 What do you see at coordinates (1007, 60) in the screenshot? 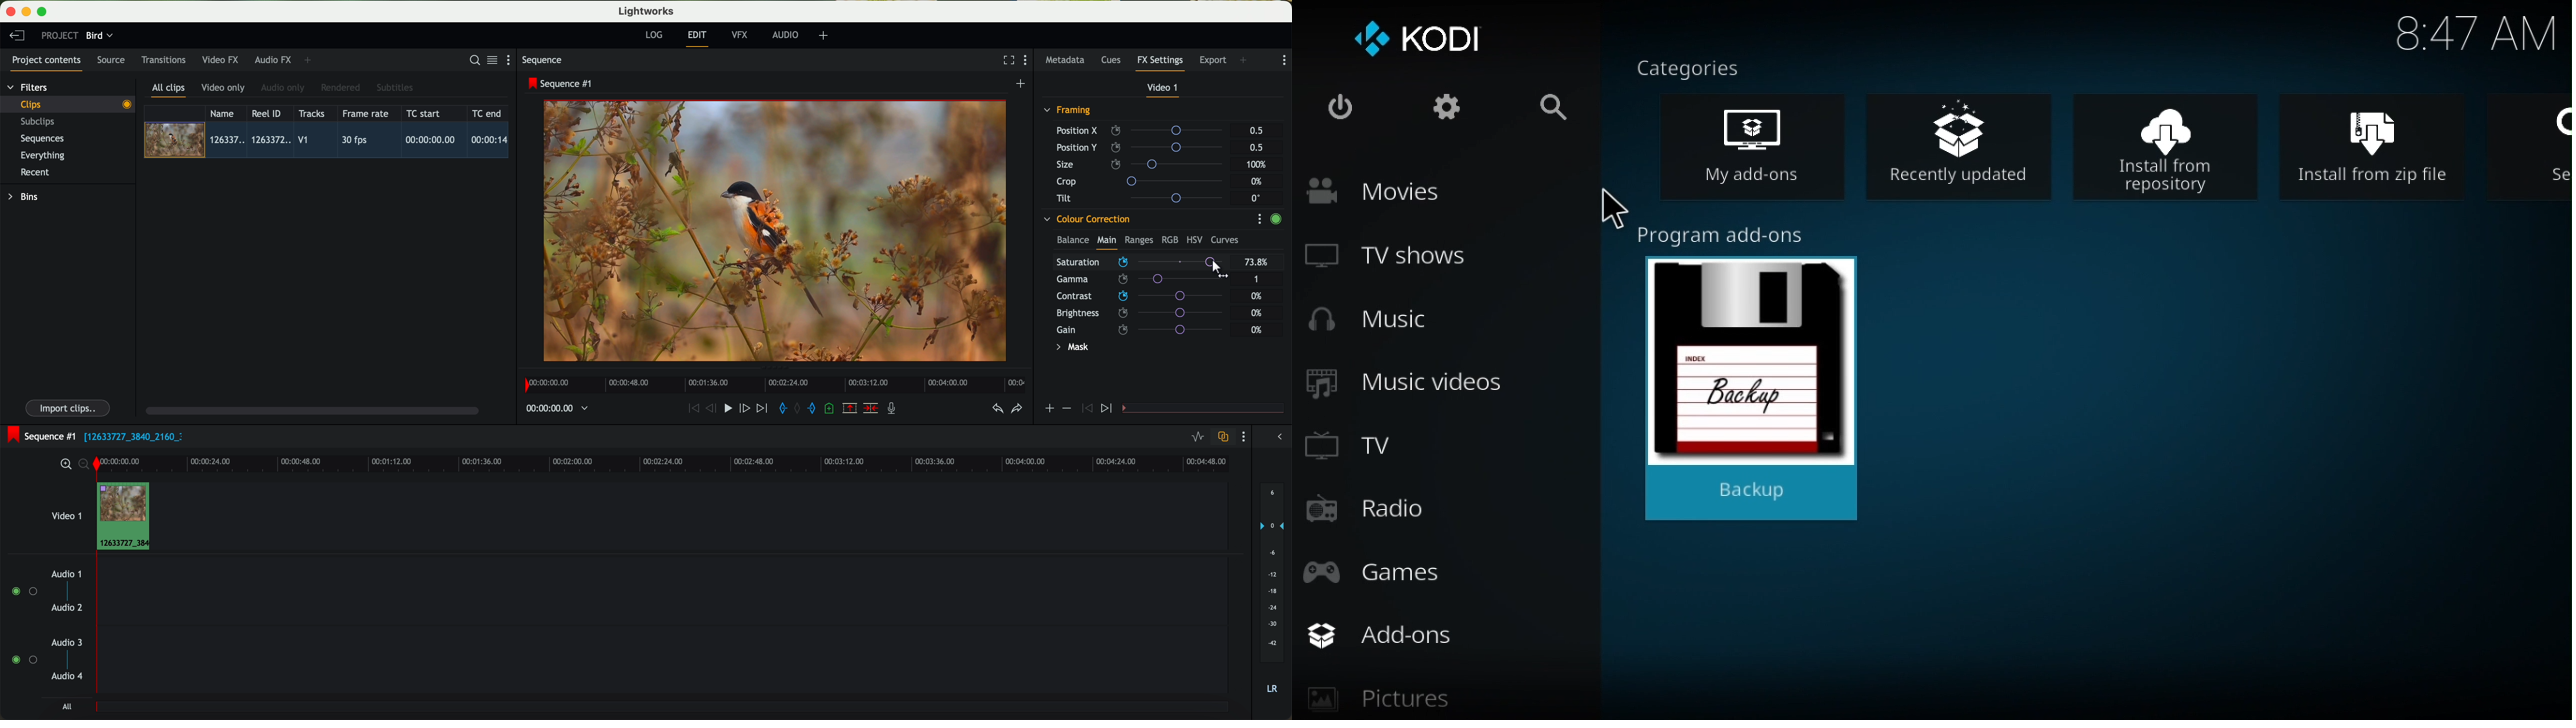
I see `fullscreen` at bounding box center [1007, 60].